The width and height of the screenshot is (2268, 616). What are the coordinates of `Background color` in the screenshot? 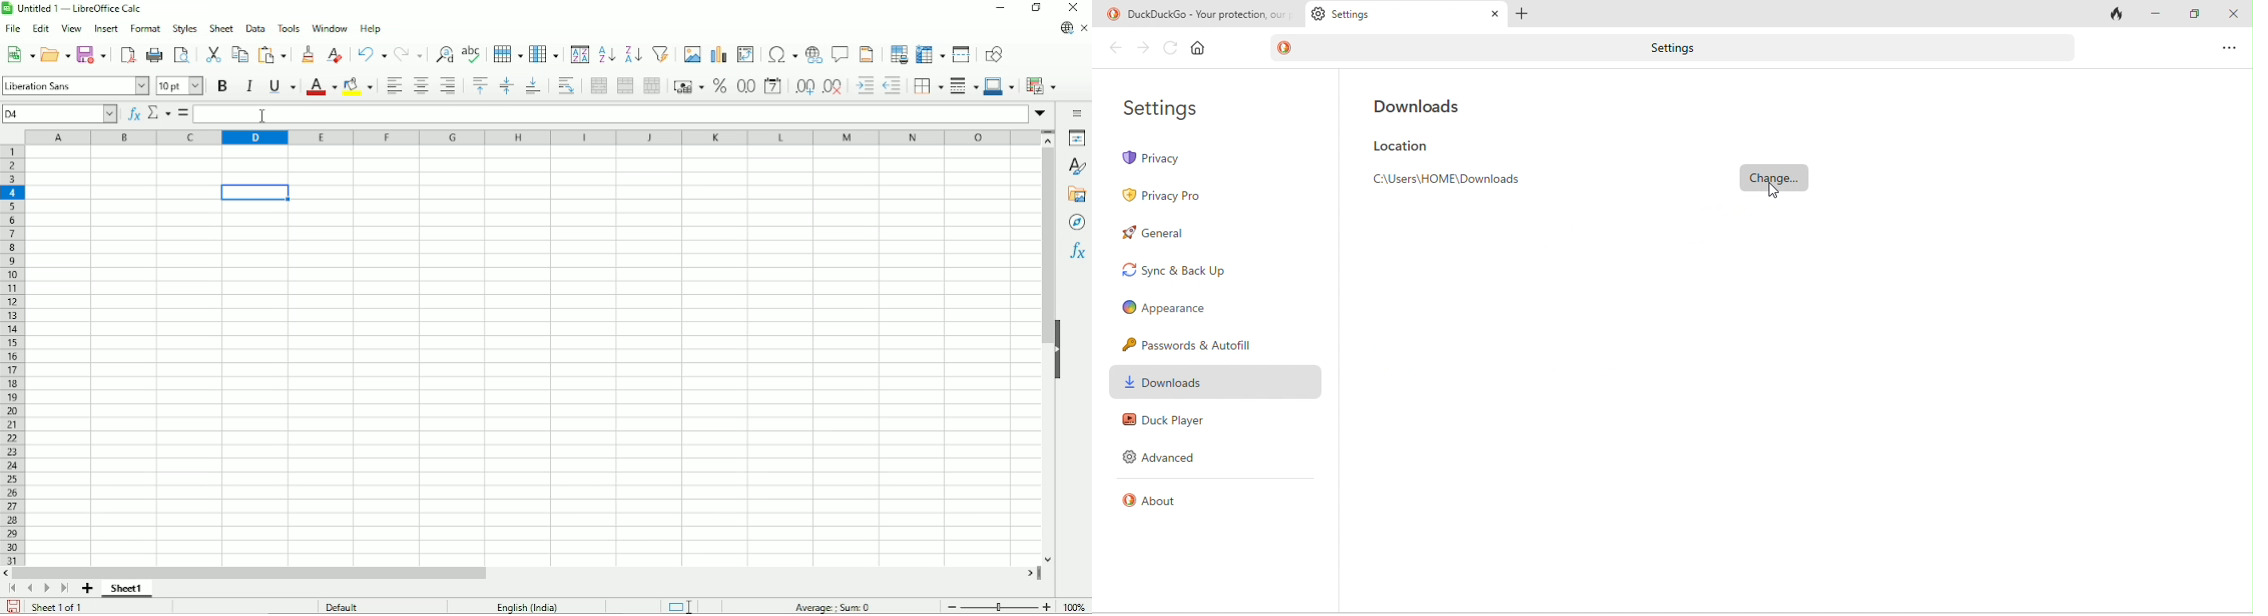 It's located at (359, 87).